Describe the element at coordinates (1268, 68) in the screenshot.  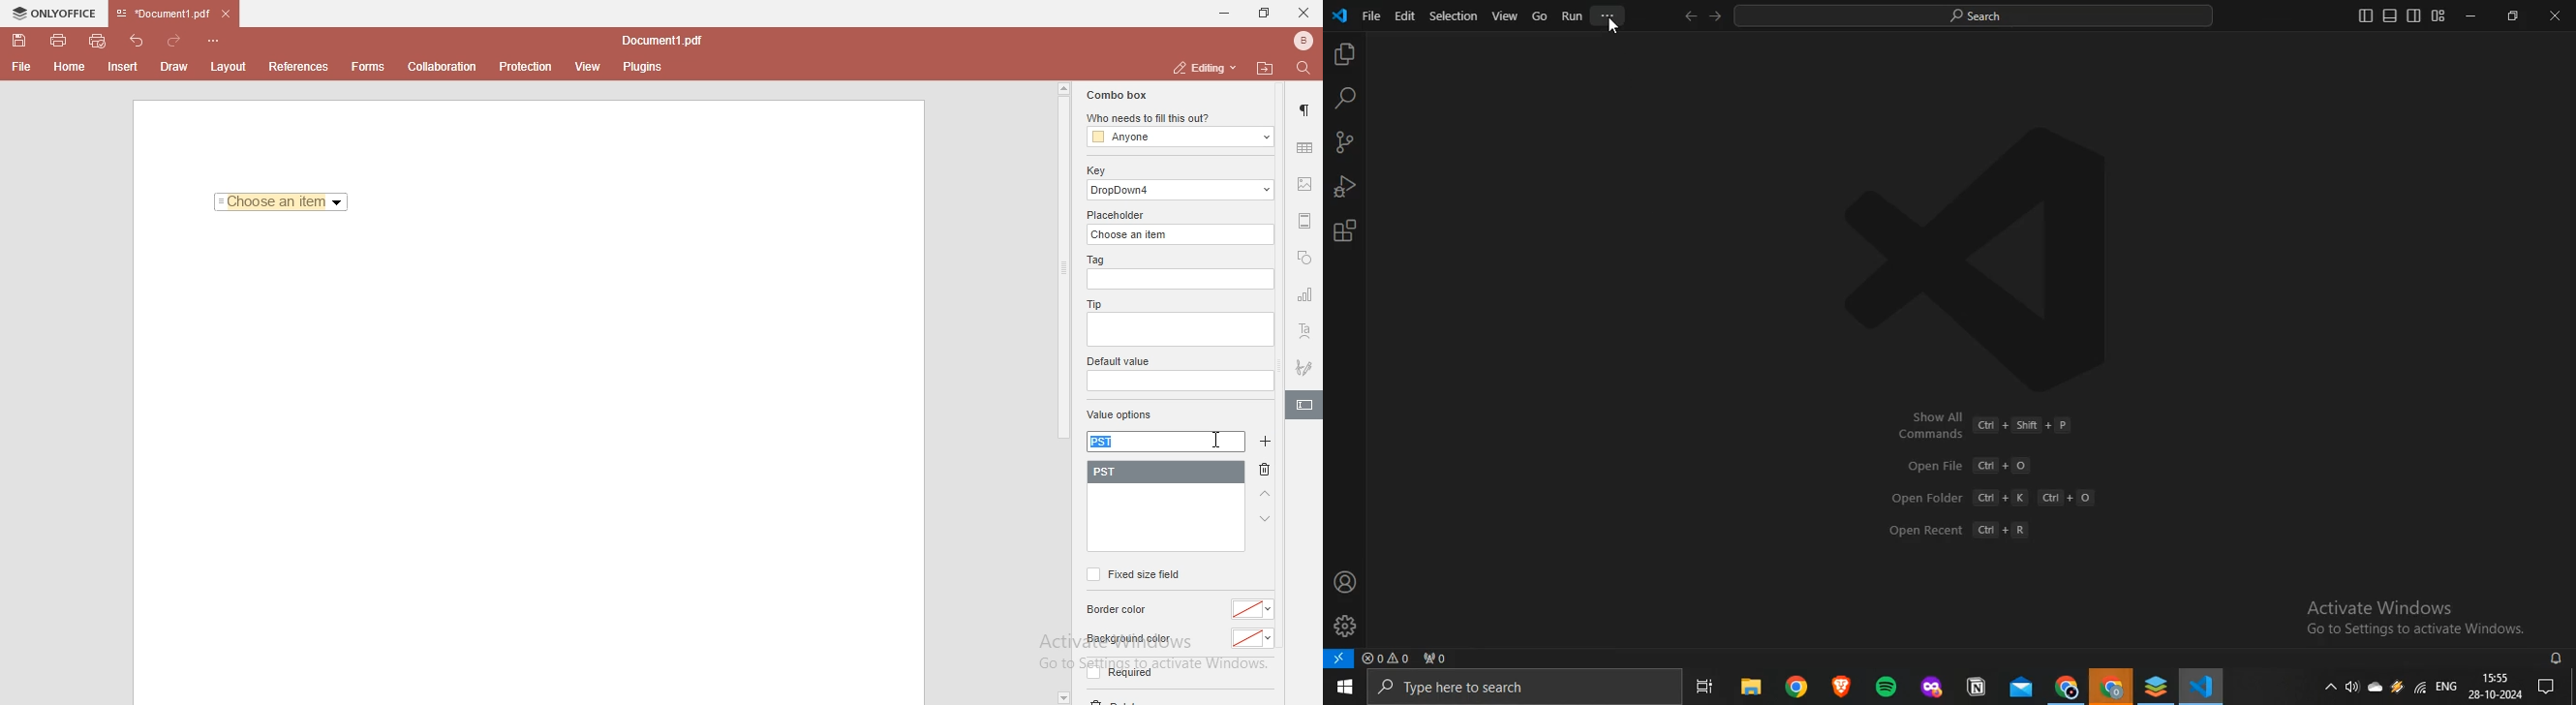
I see `open file location` at that location.